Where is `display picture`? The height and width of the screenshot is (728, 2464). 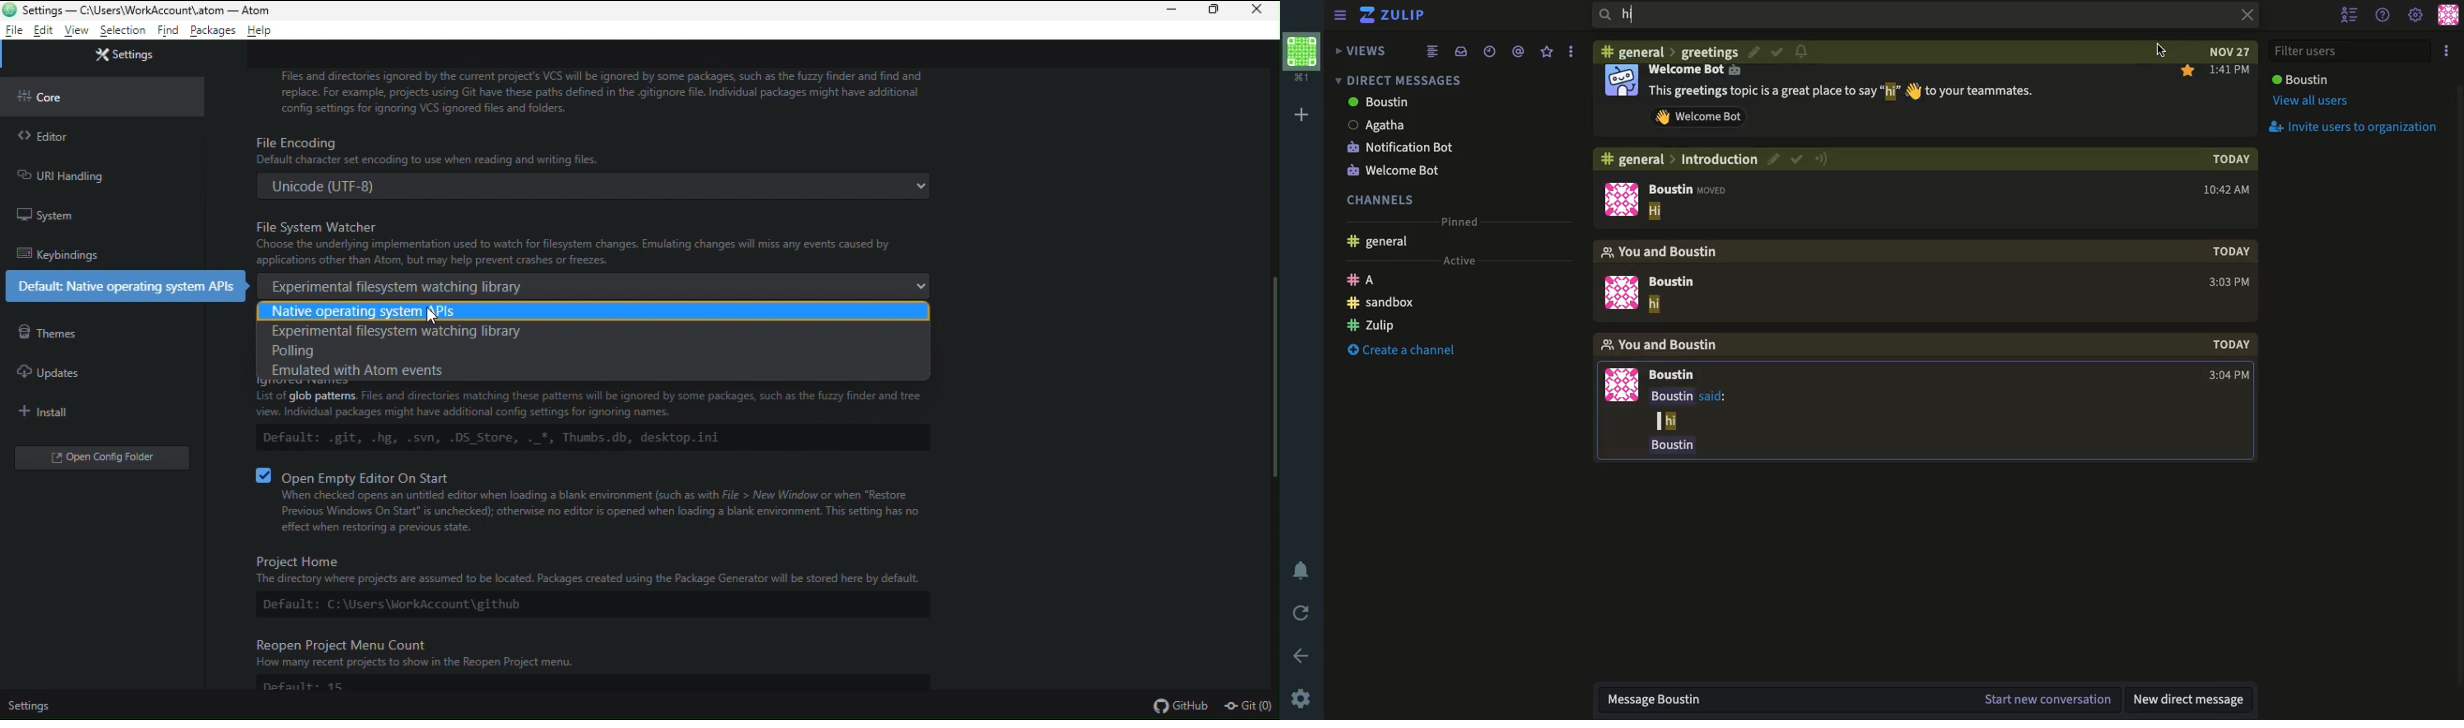 display picture is located at coordinates (1621, 292).